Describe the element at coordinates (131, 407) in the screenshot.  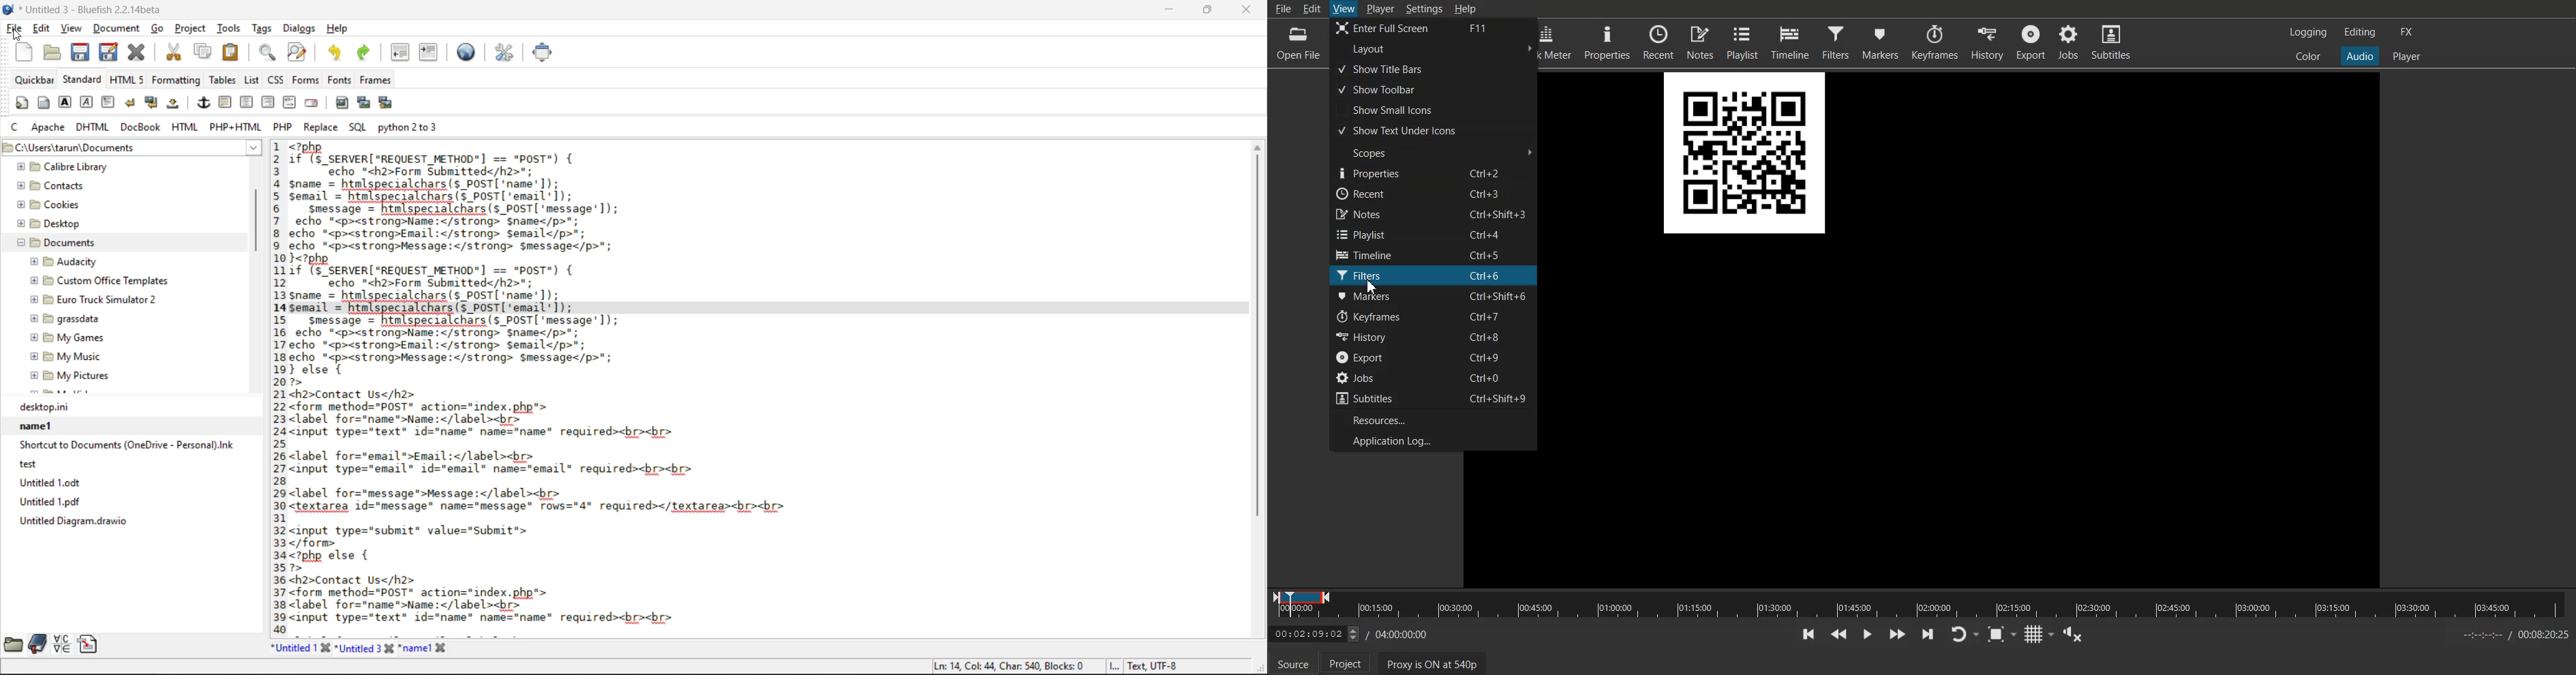
I see `desktop.ini` at that location.